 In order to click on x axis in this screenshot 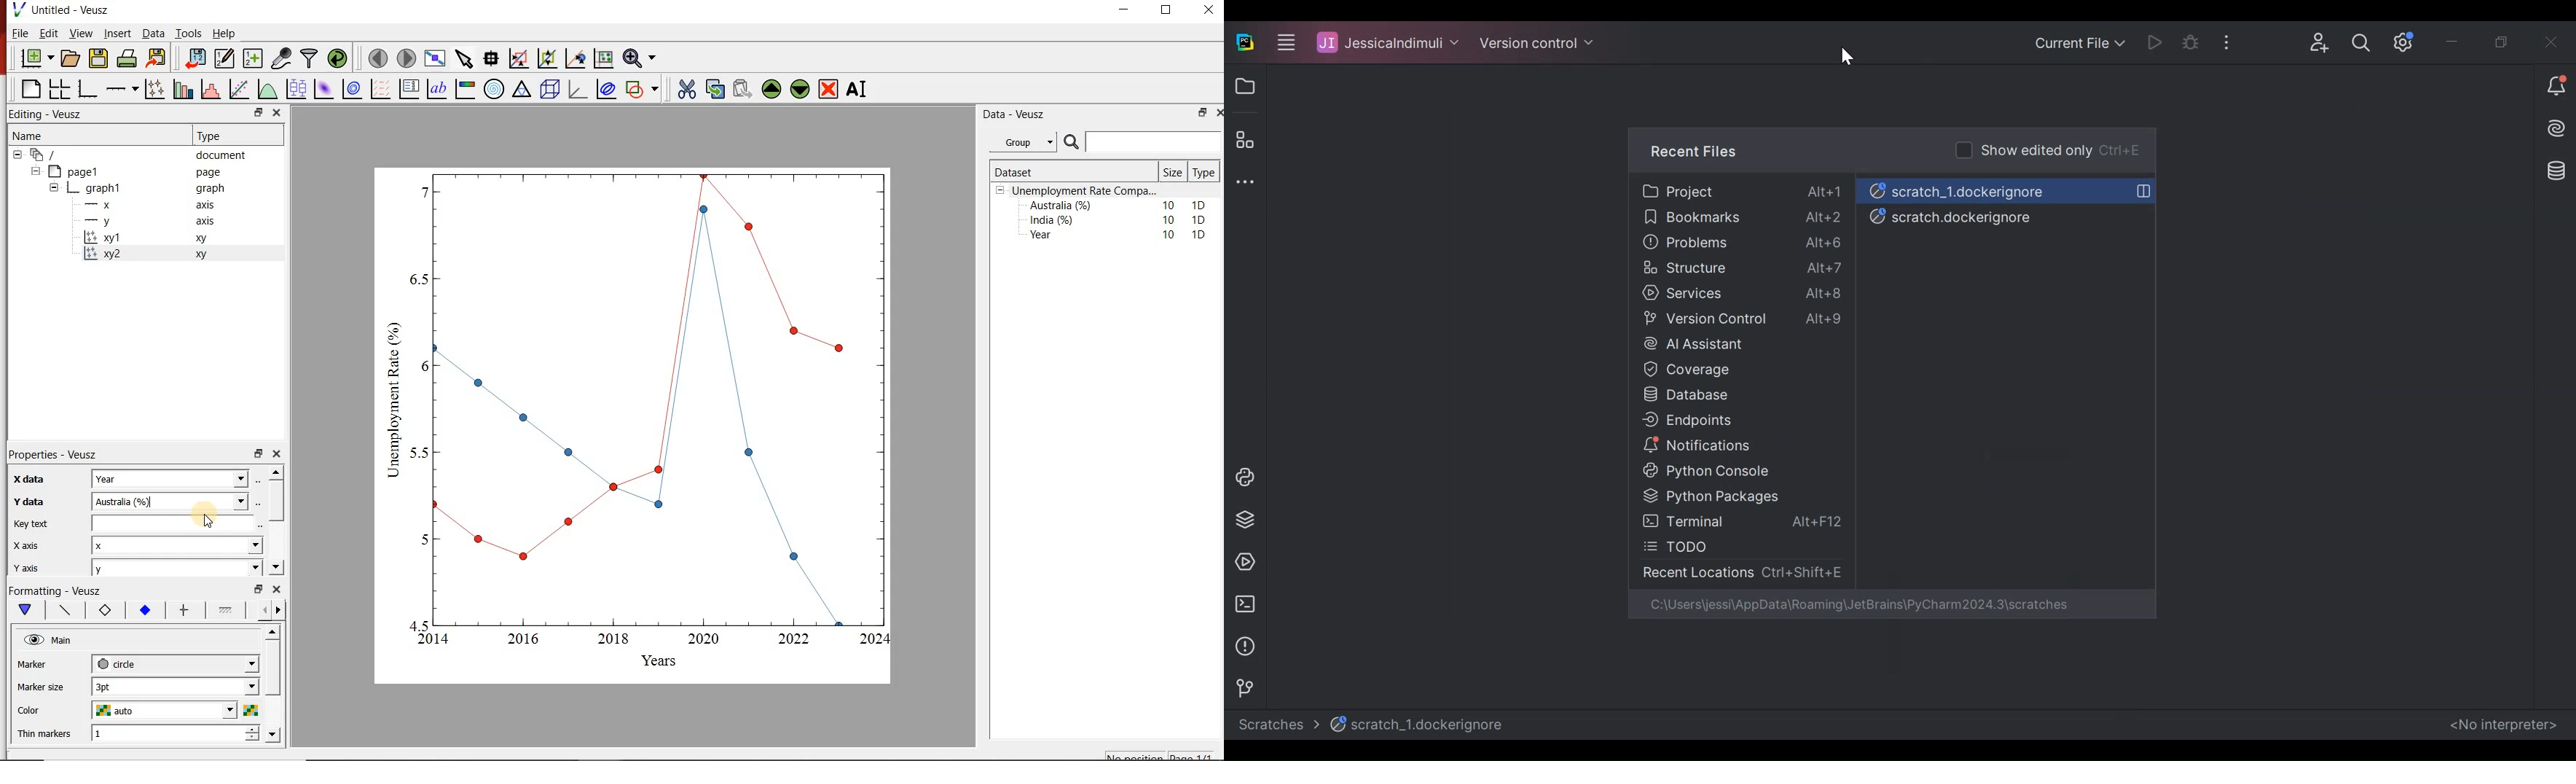, I will do `click(27, 545)`.